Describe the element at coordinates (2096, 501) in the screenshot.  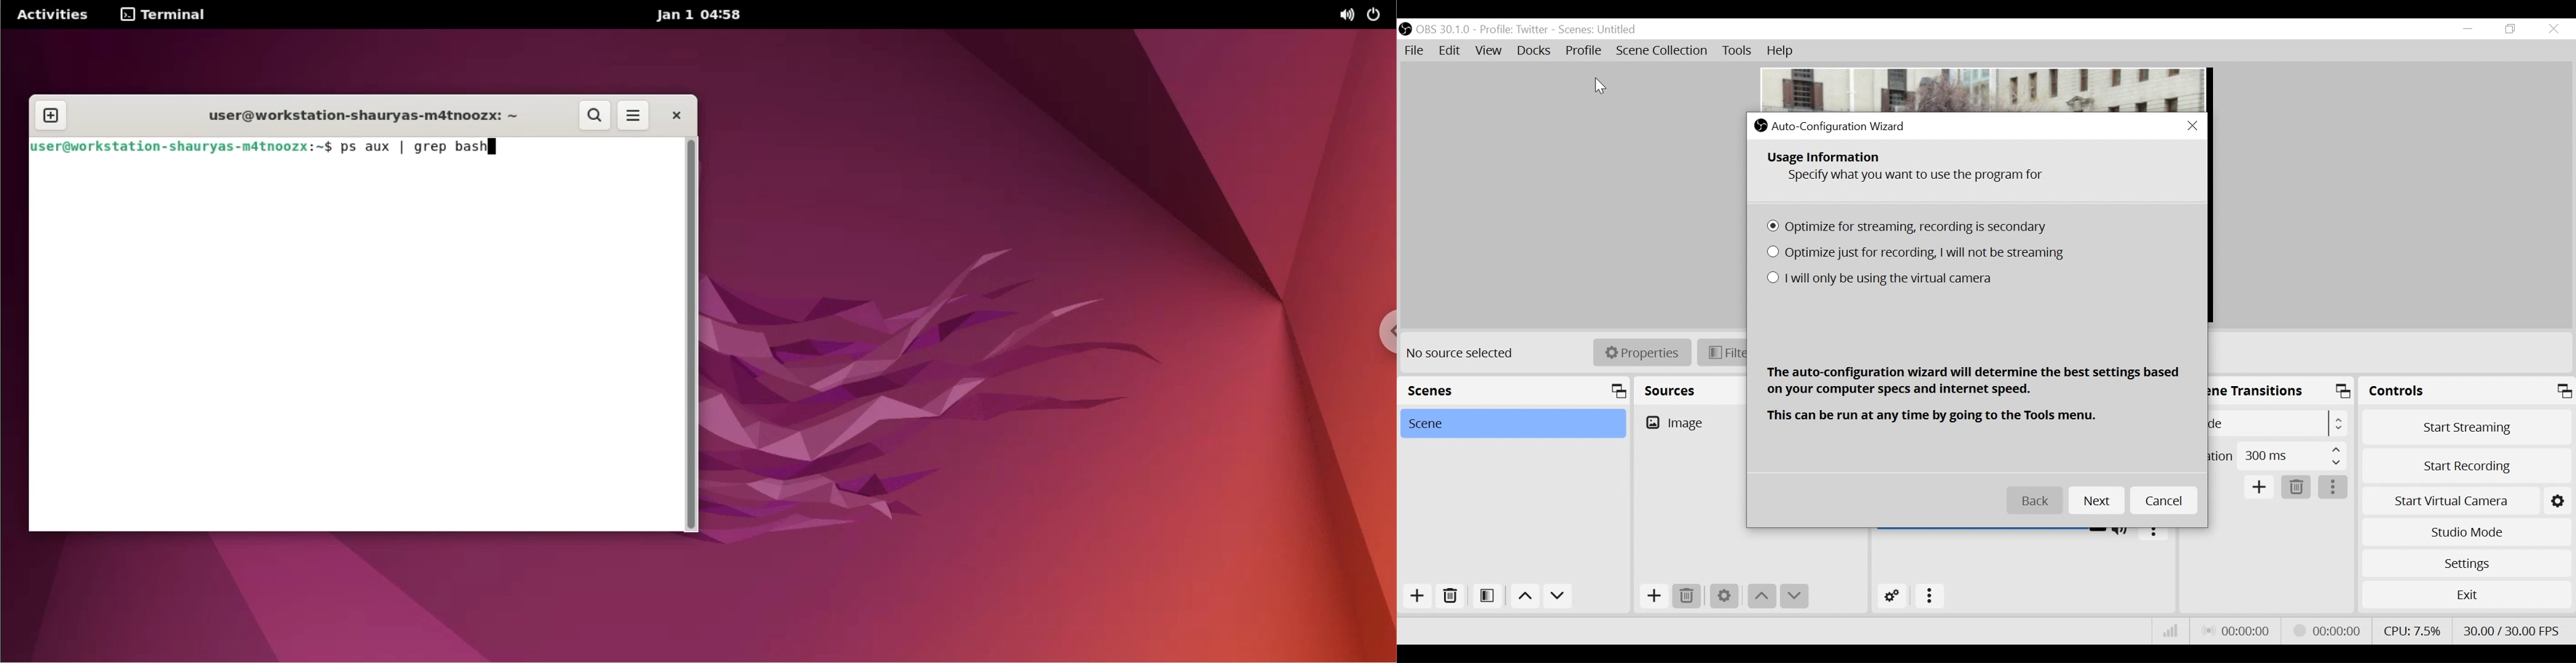
I see `Next ` at that location.